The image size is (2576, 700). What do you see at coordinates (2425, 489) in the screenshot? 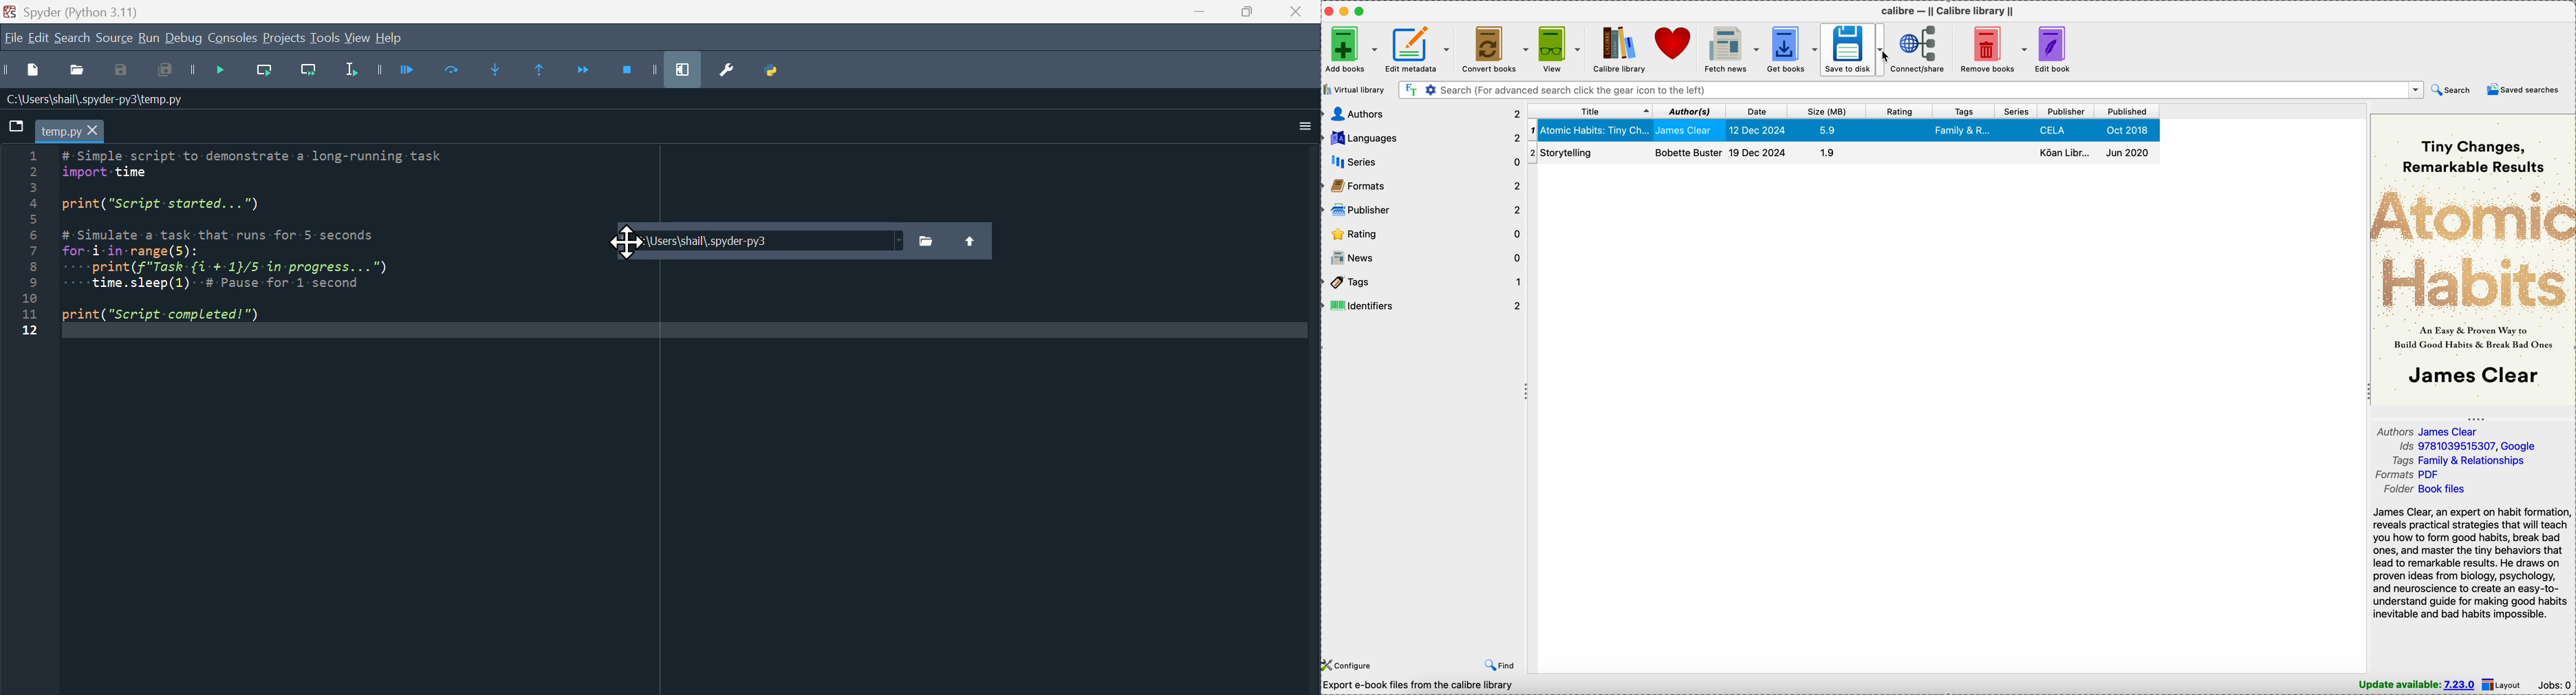
I see `folder Book files` at bounding box center [2425, 489].